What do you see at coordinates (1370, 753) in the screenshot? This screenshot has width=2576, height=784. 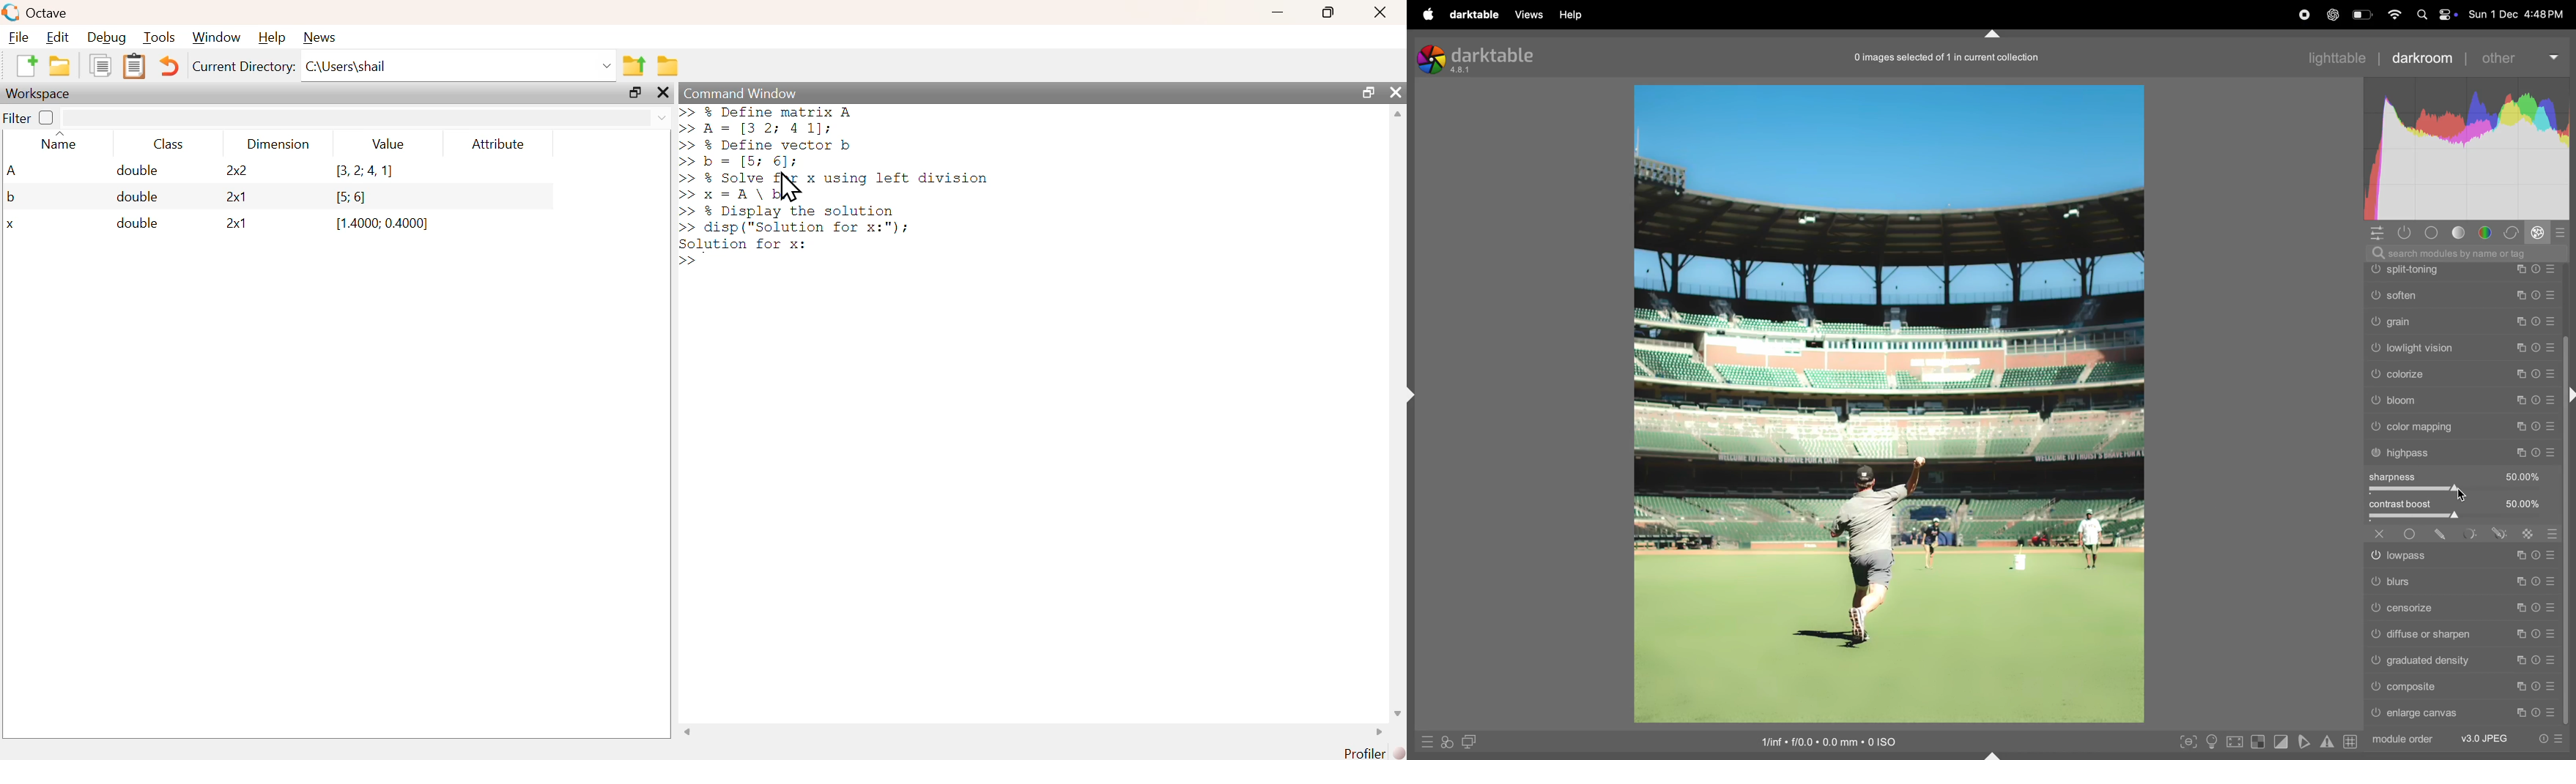 I see `profiler` at bounding box center [1370, 753].